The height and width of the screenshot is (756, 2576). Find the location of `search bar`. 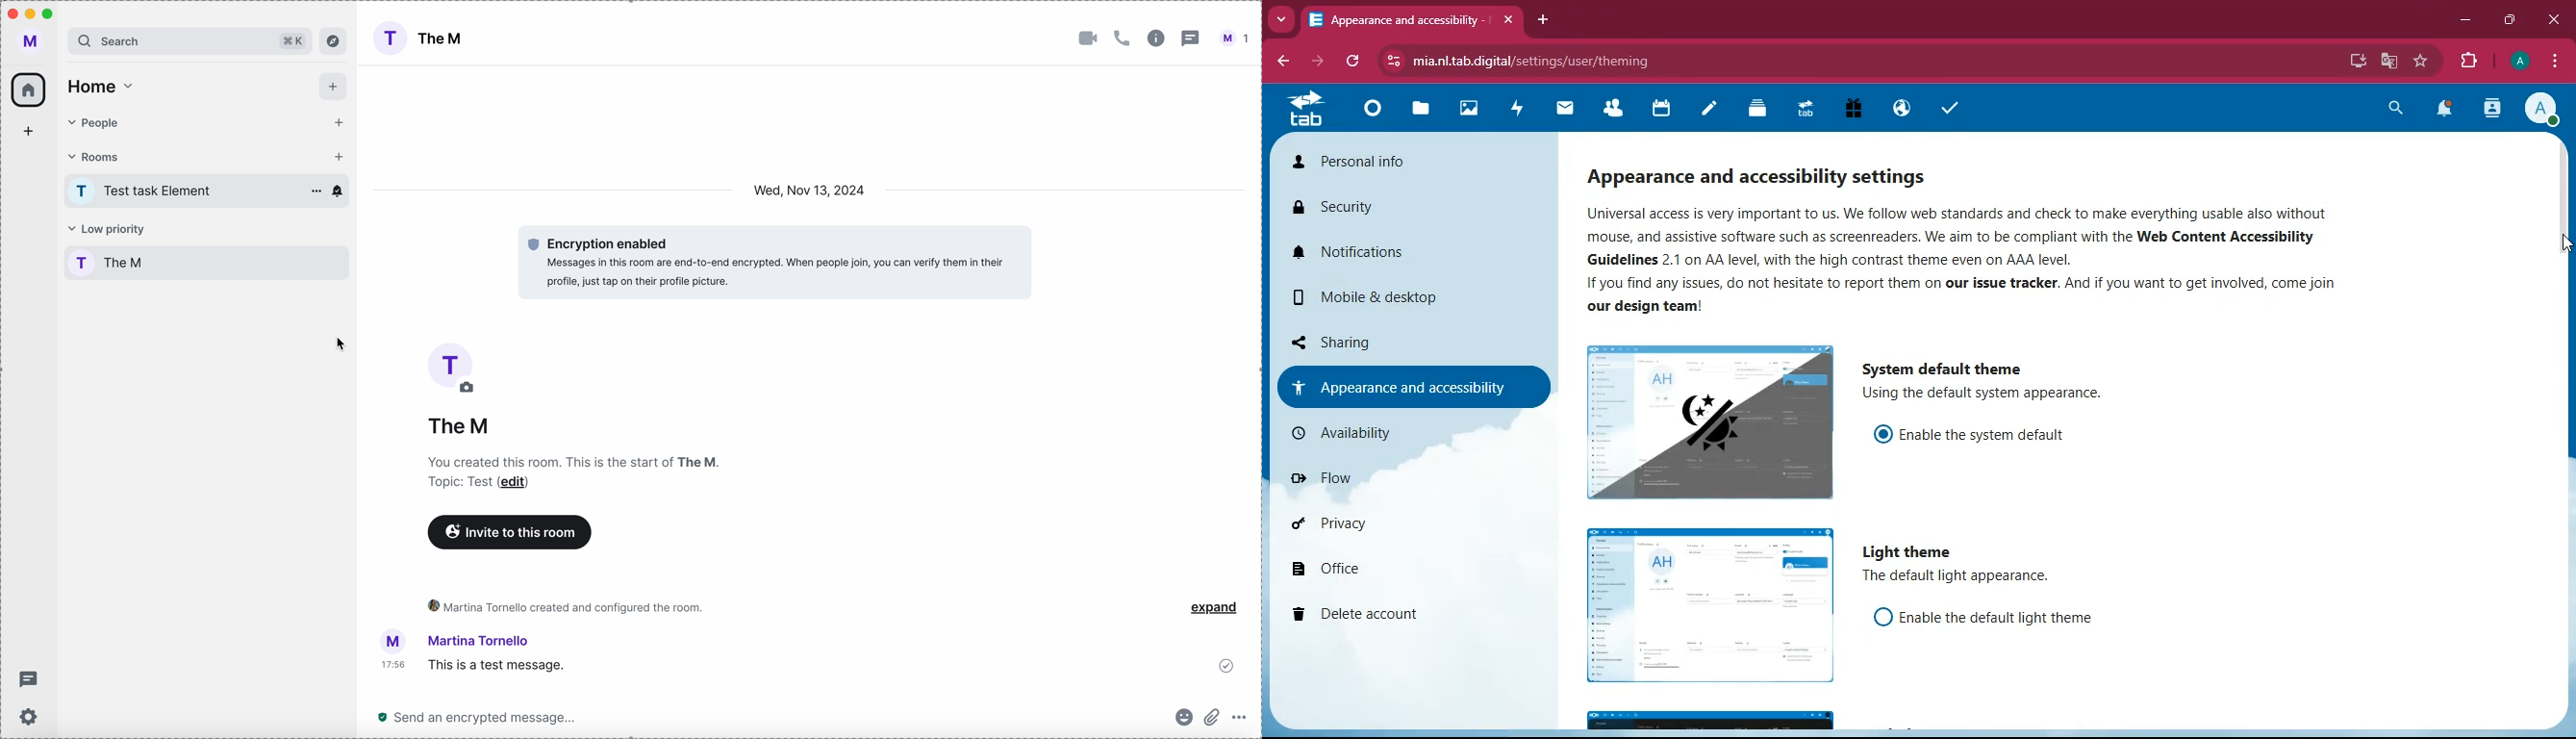

search bar is located at coordinates (158, 41).